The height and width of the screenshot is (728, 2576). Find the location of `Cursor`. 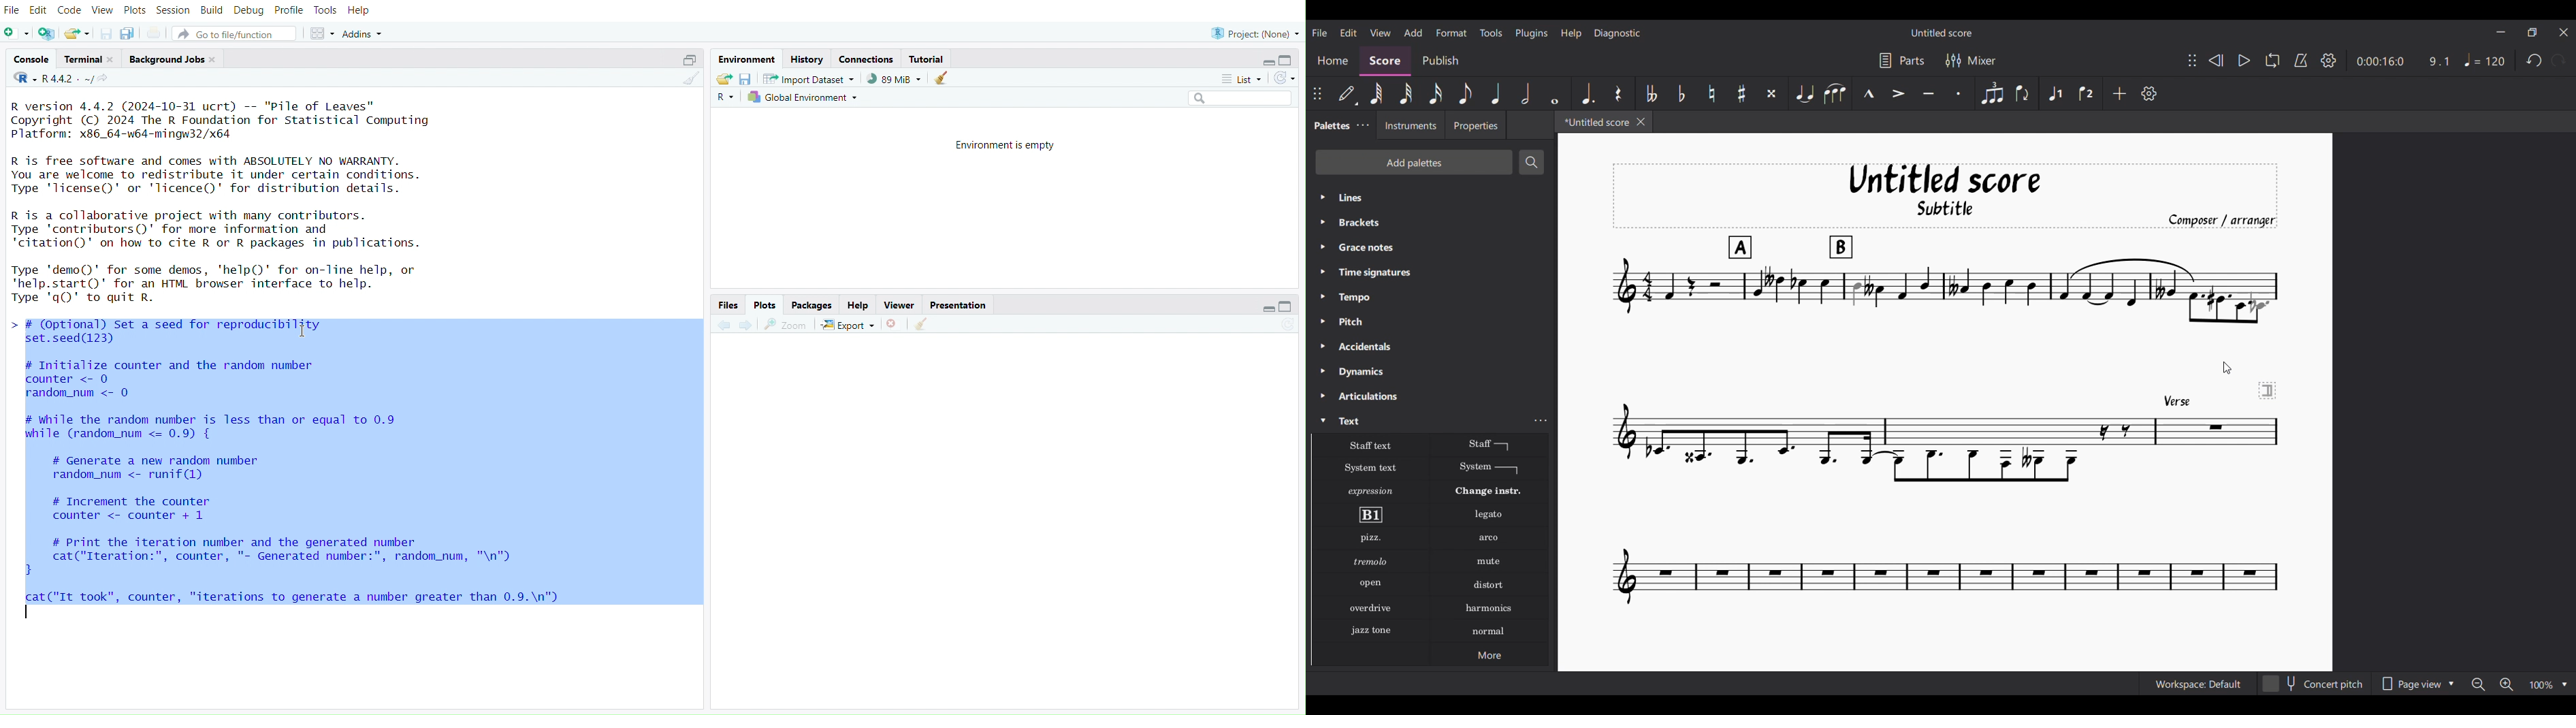

Cursor is located at coordinates (2228, 368).